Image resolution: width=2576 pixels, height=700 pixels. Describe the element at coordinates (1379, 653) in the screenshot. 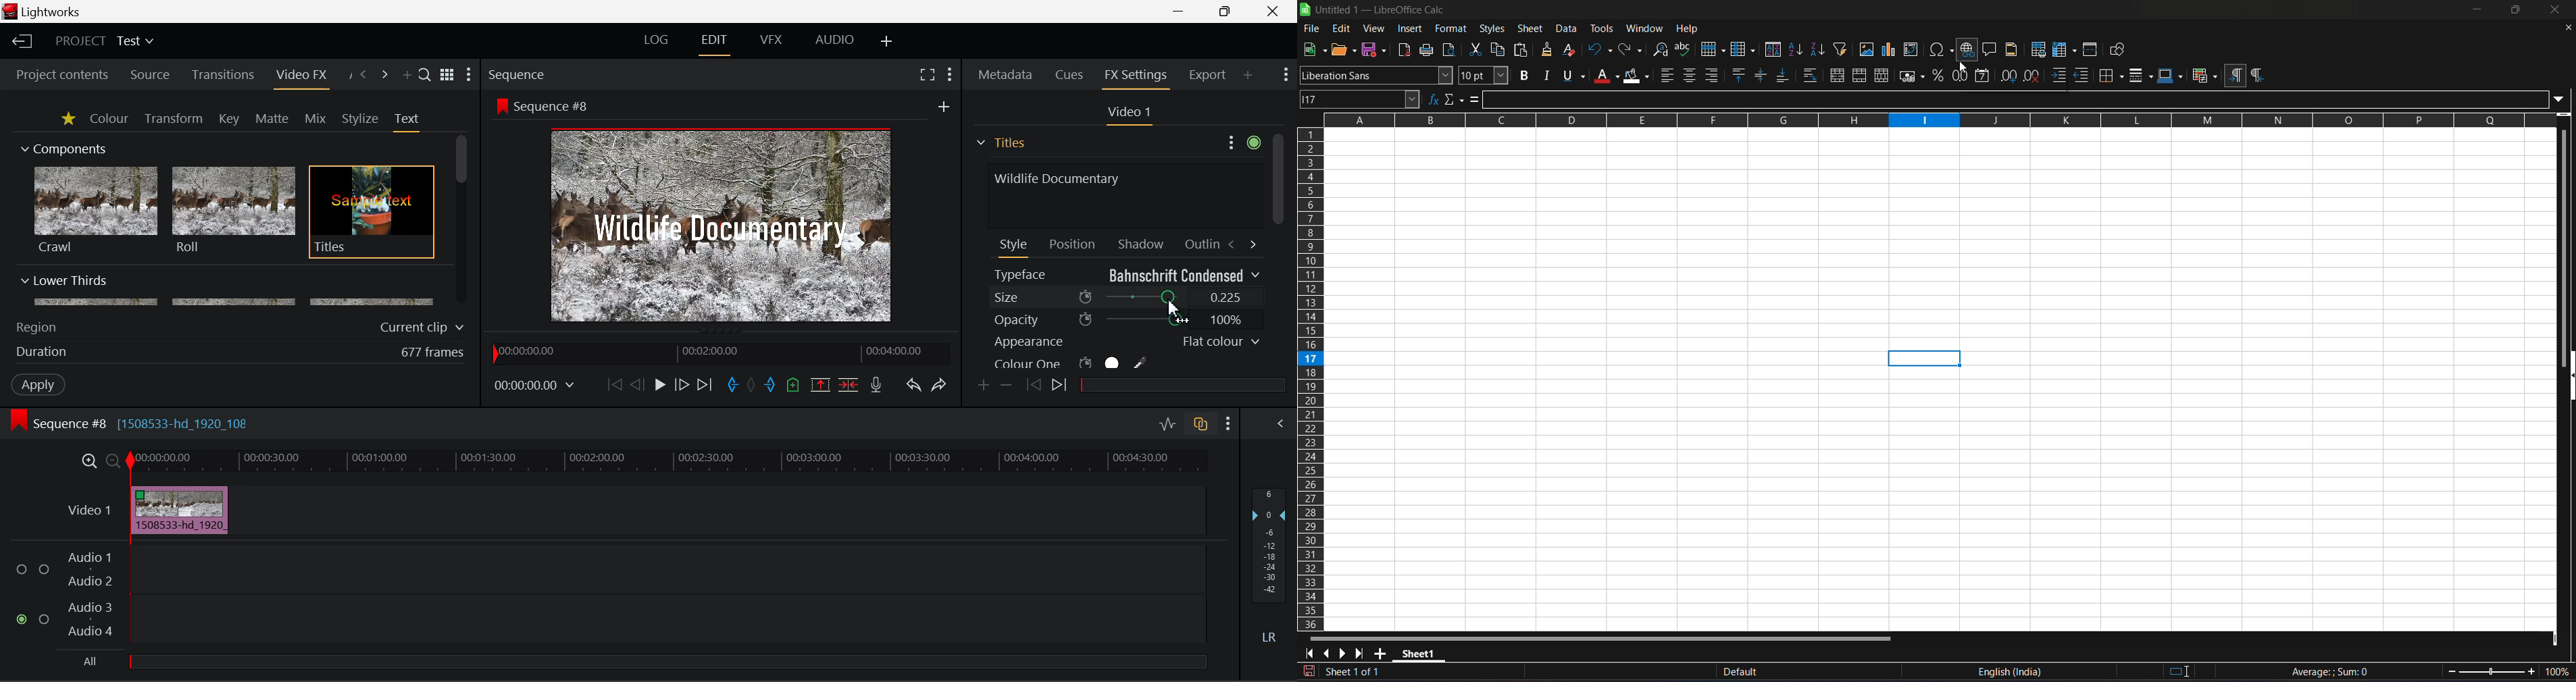

I see `add new sheet` at that location.